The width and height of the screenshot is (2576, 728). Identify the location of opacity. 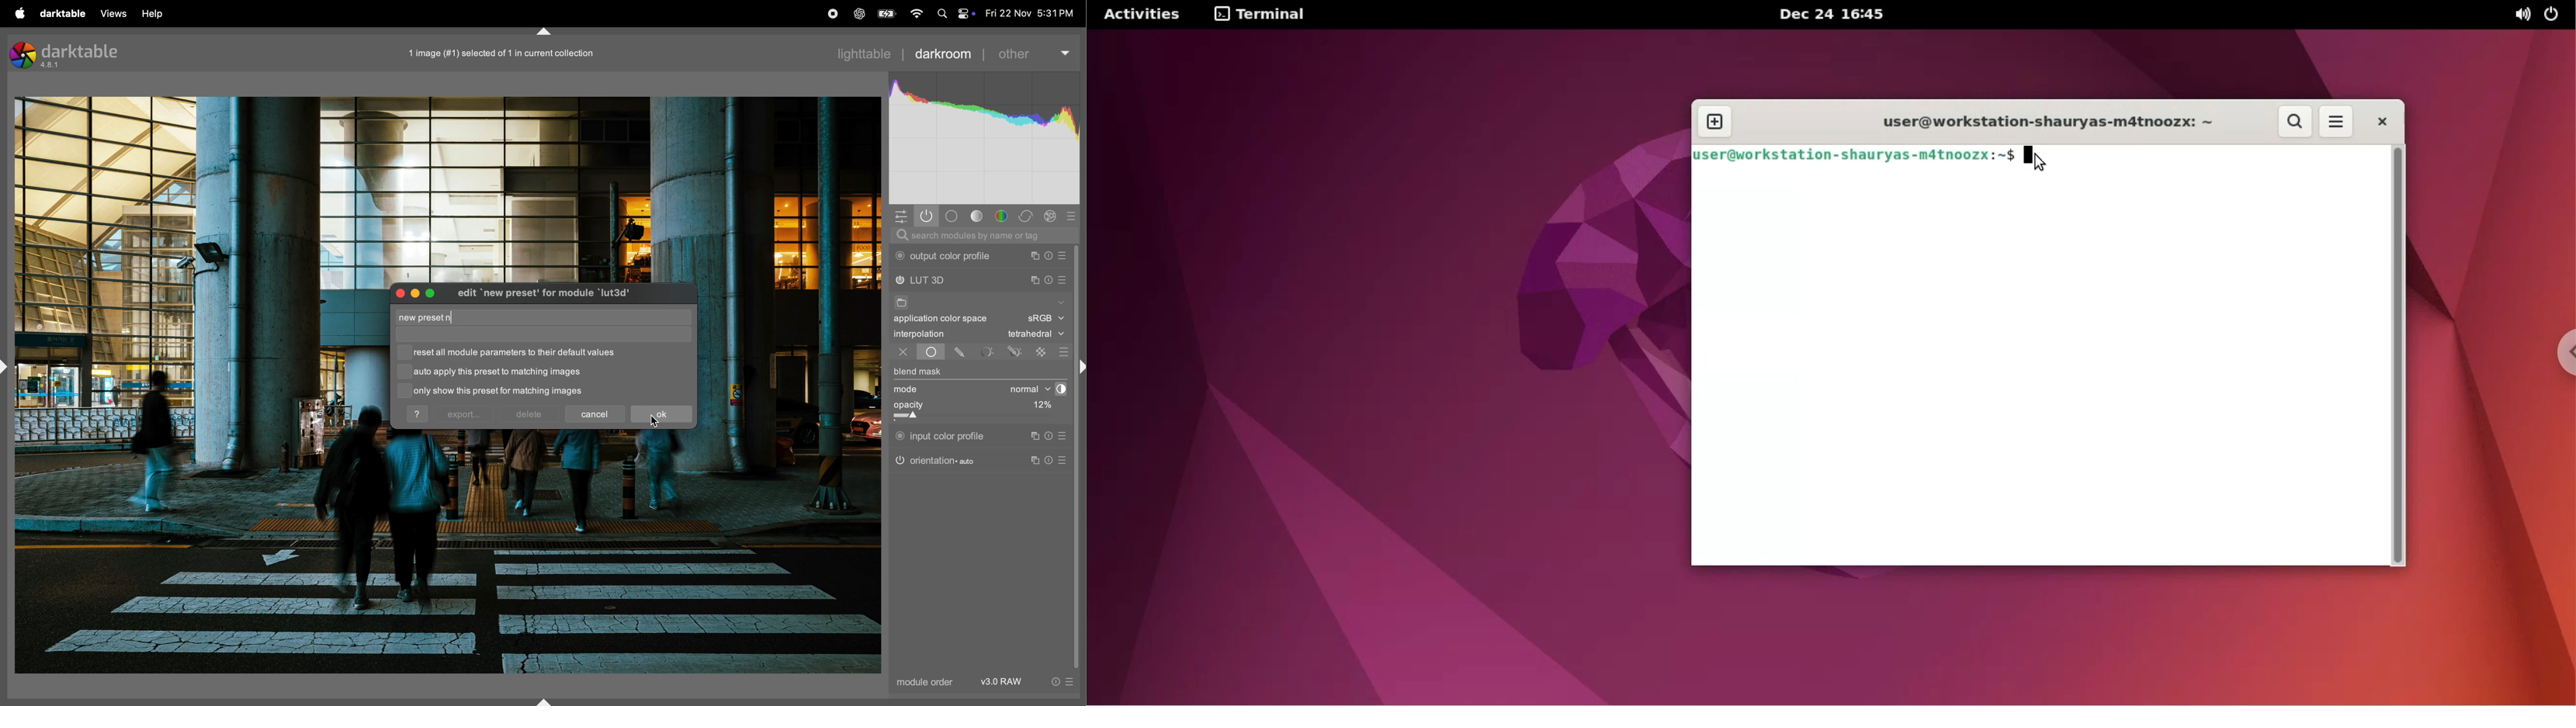
(953, 408).